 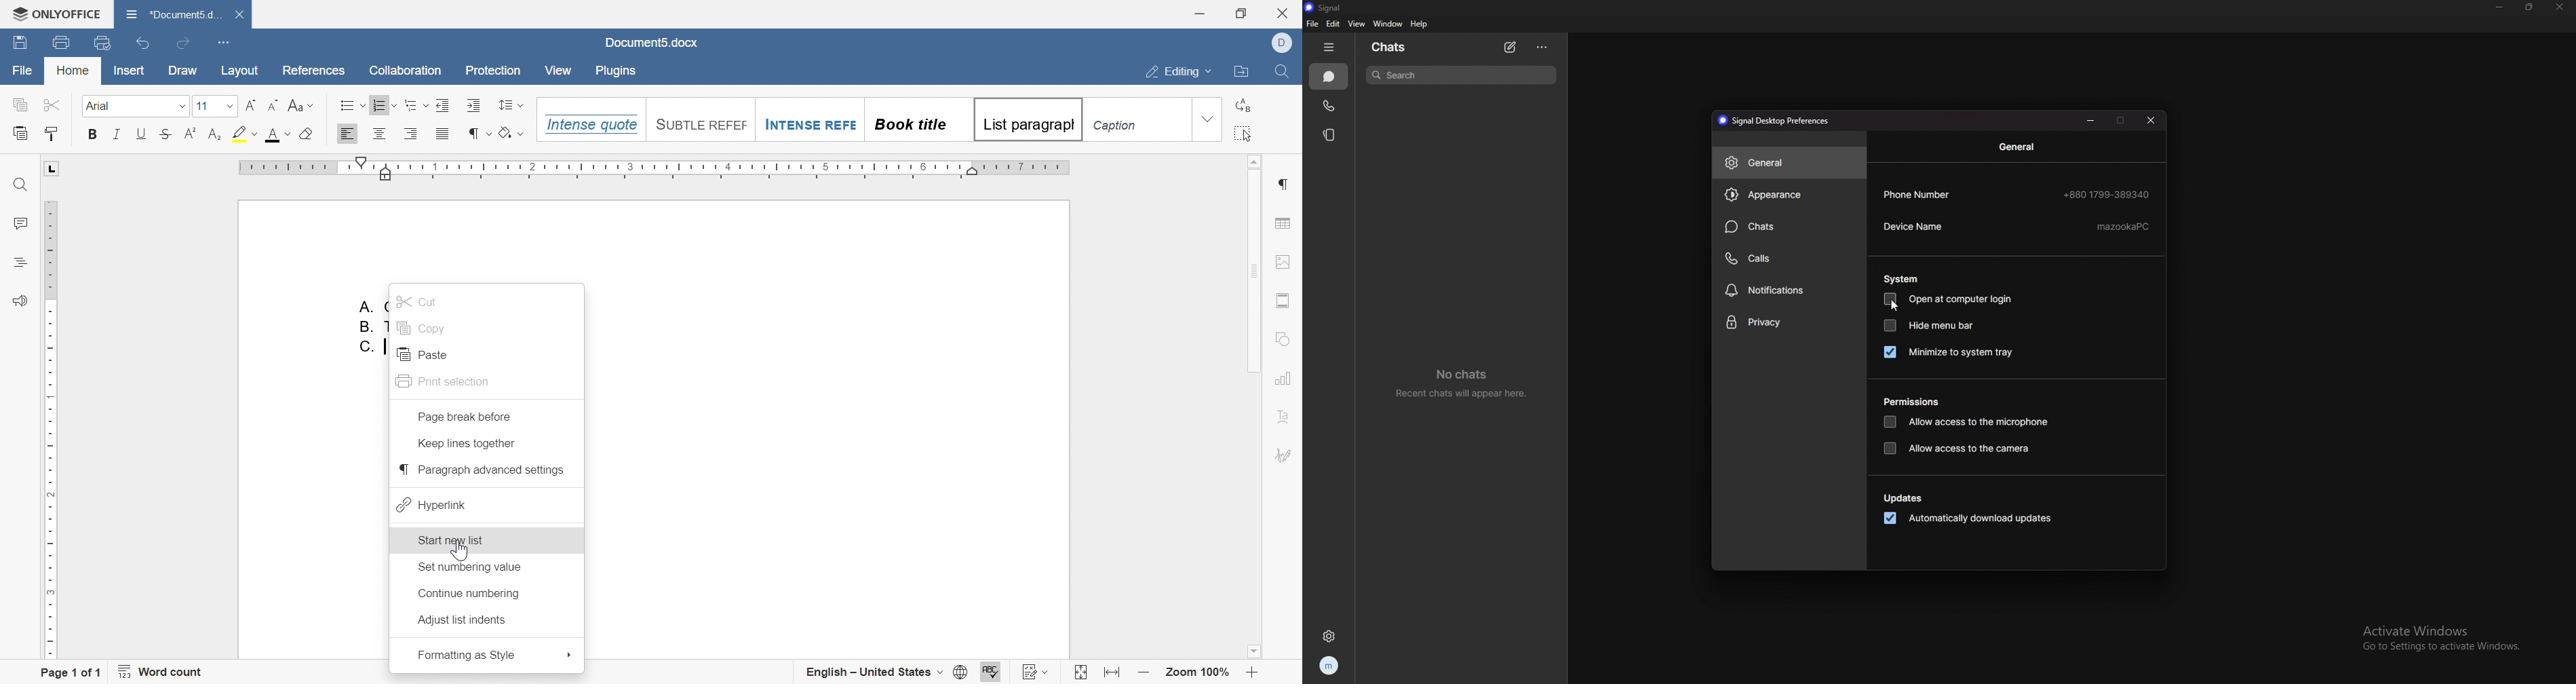 I want to click on Increase Indent, so click(x=442, y=104).